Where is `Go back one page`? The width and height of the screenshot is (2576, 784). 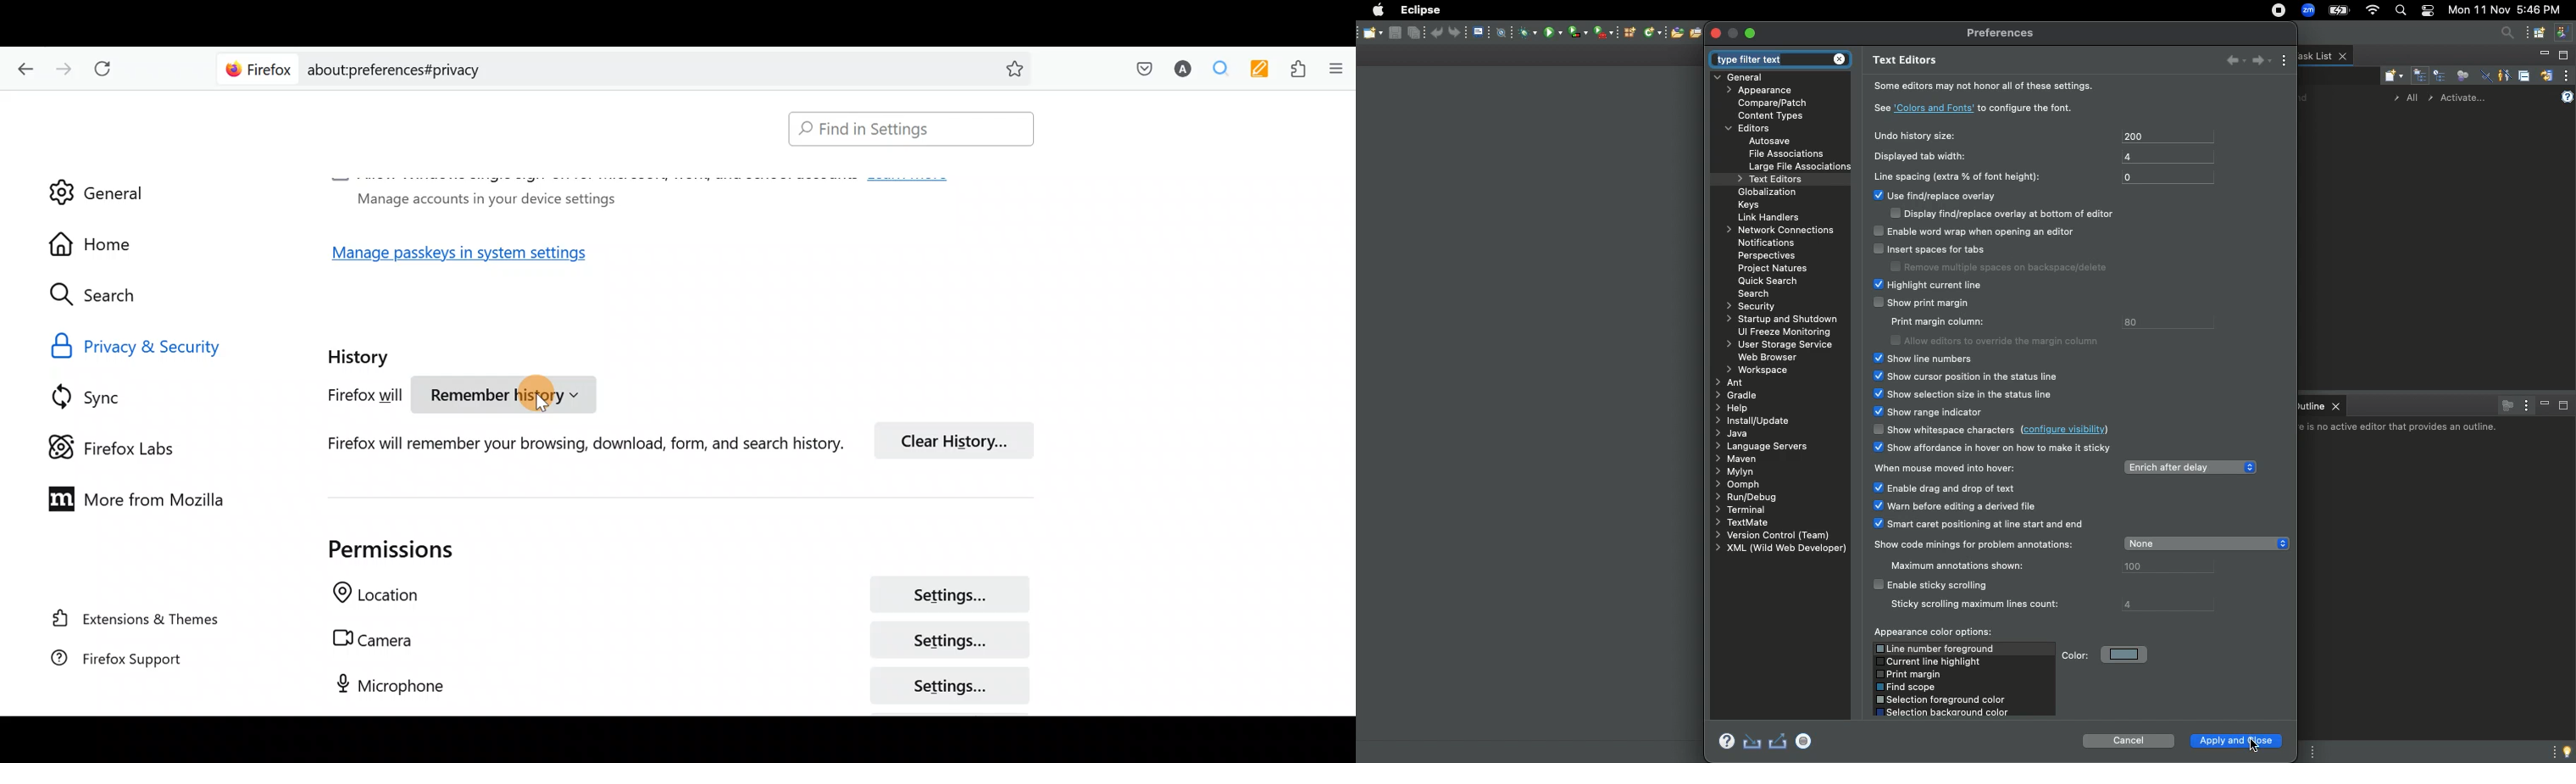
Go back one page is located at coordinates (22, 67).